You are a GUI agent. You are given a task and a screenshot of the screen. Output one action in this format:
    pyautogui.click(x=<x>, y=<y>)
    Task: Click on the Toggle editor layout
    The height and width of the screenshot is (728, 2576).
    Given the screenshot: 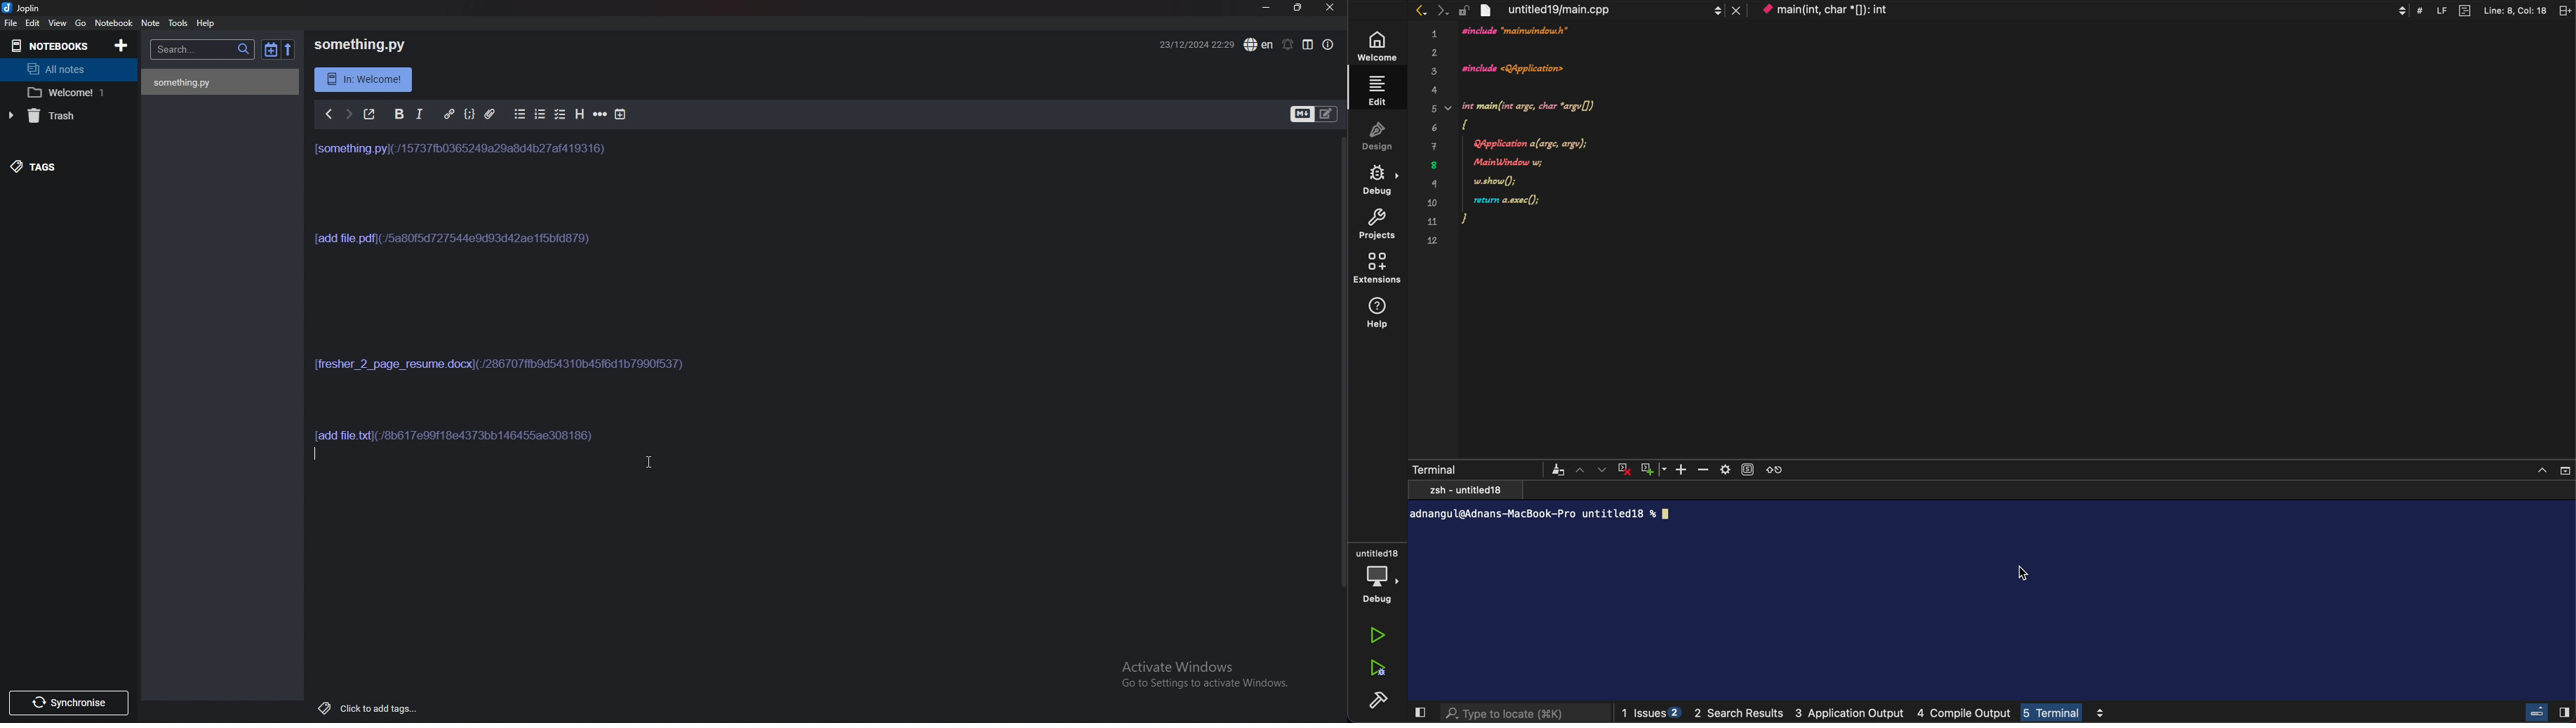 What is the action you would take?
    pyautogui.click(x=1307, y=45)
    